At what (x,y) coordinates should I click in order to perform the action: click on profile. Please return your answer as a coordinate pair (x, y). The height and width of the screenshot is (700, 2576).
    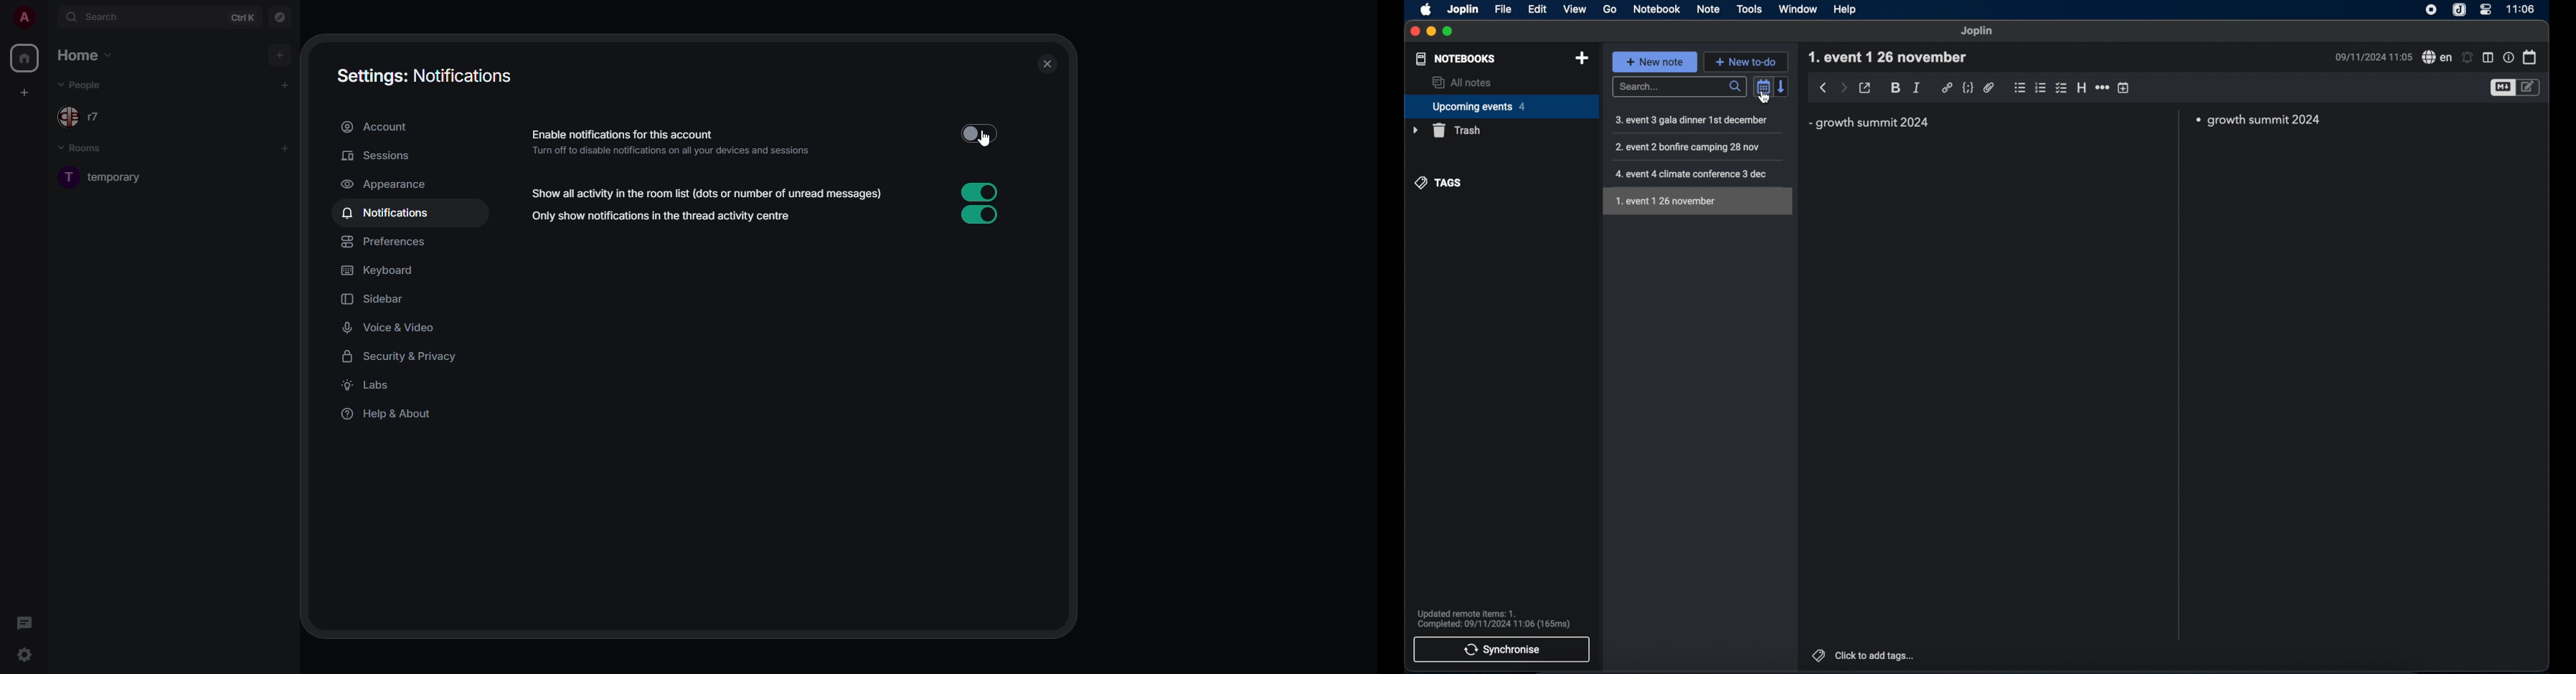
    Looking at the image, I should click on (22, 17).